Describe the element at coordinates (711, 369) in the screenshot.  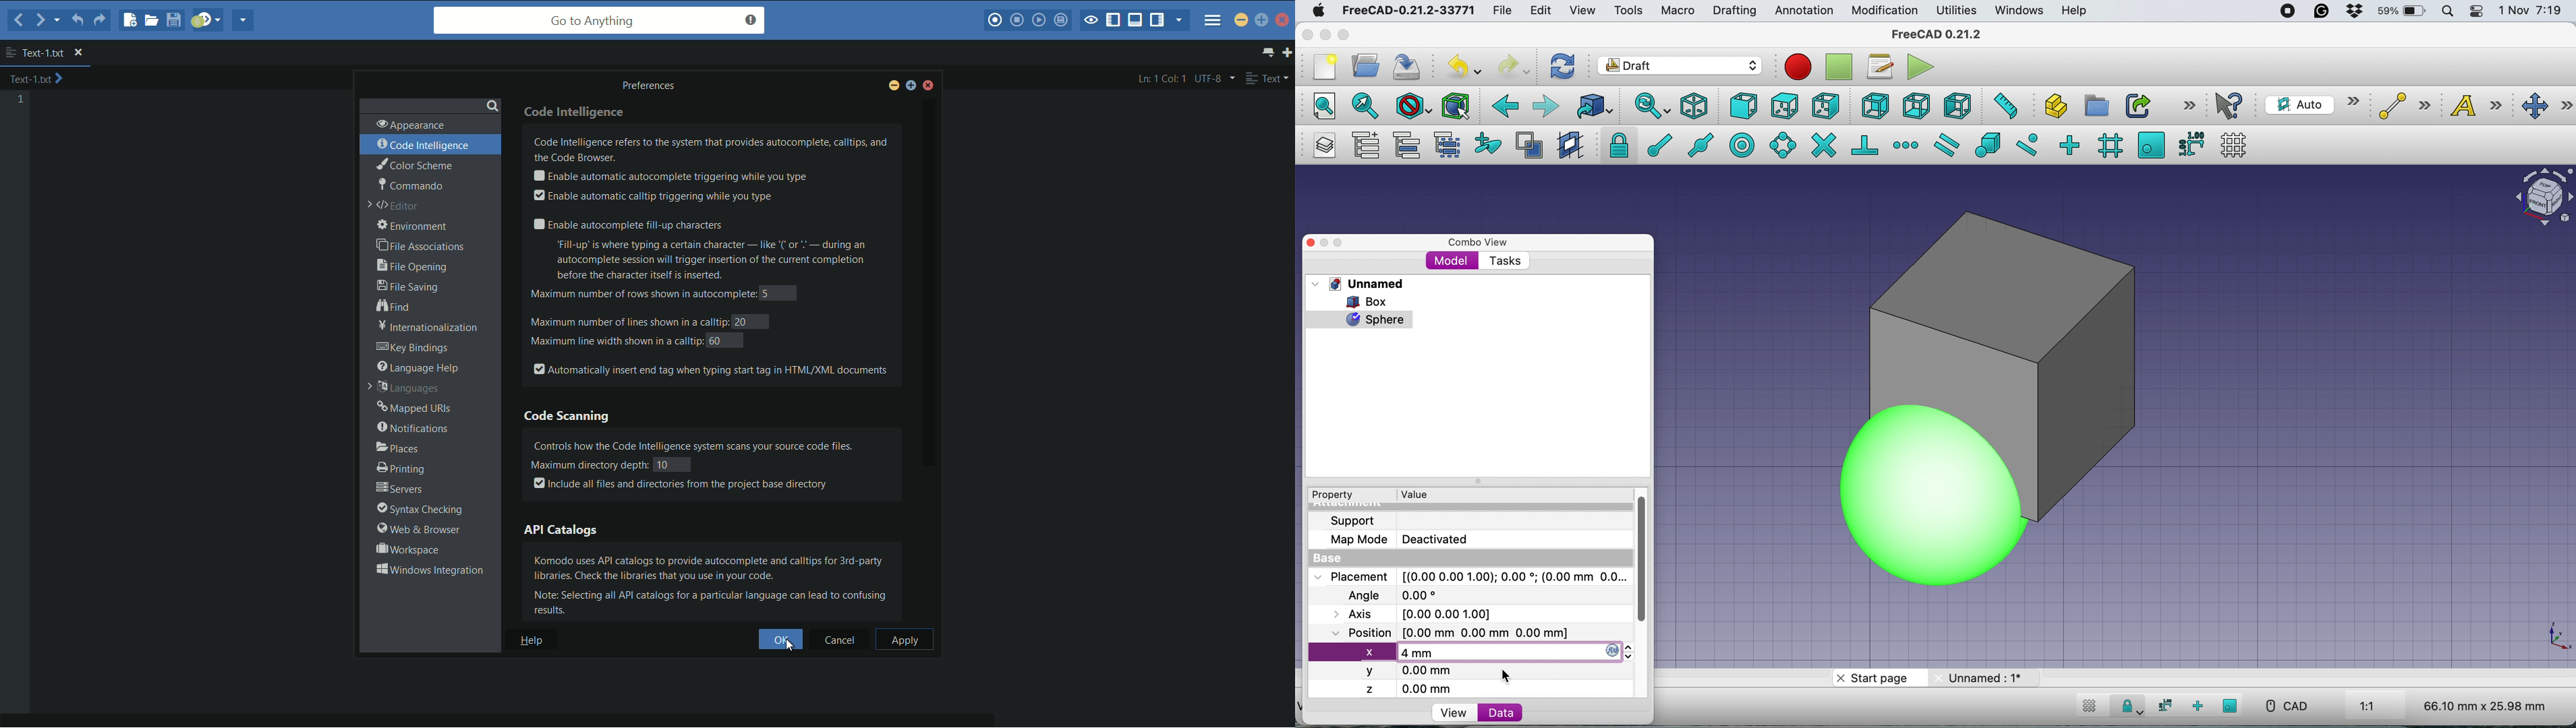
I see `automatically insert end tag when typing start tag in html/xml documents` at that location.